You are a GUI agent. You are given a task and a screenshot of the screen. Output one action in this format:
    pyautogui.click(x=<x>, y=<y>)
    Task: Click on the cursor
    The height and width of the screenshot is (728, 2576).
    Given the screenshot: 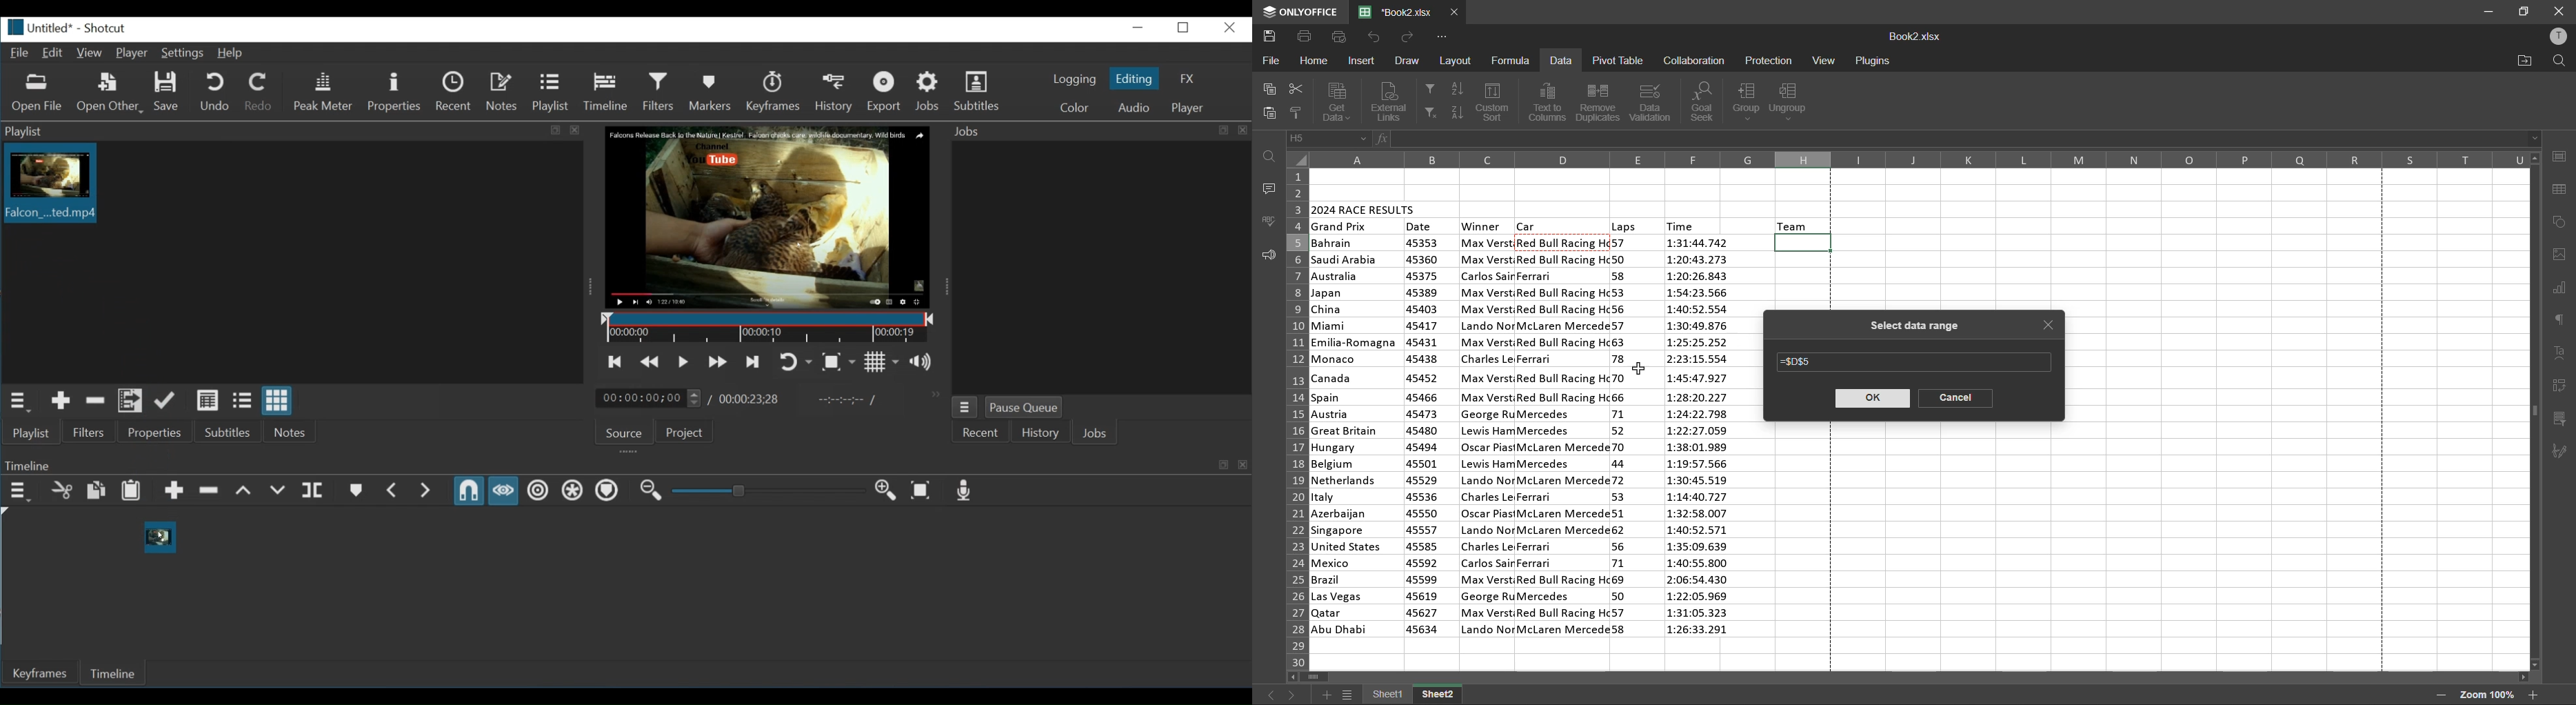 What is the action you would take?
    pyautogui.click(x=160, y=538)
    